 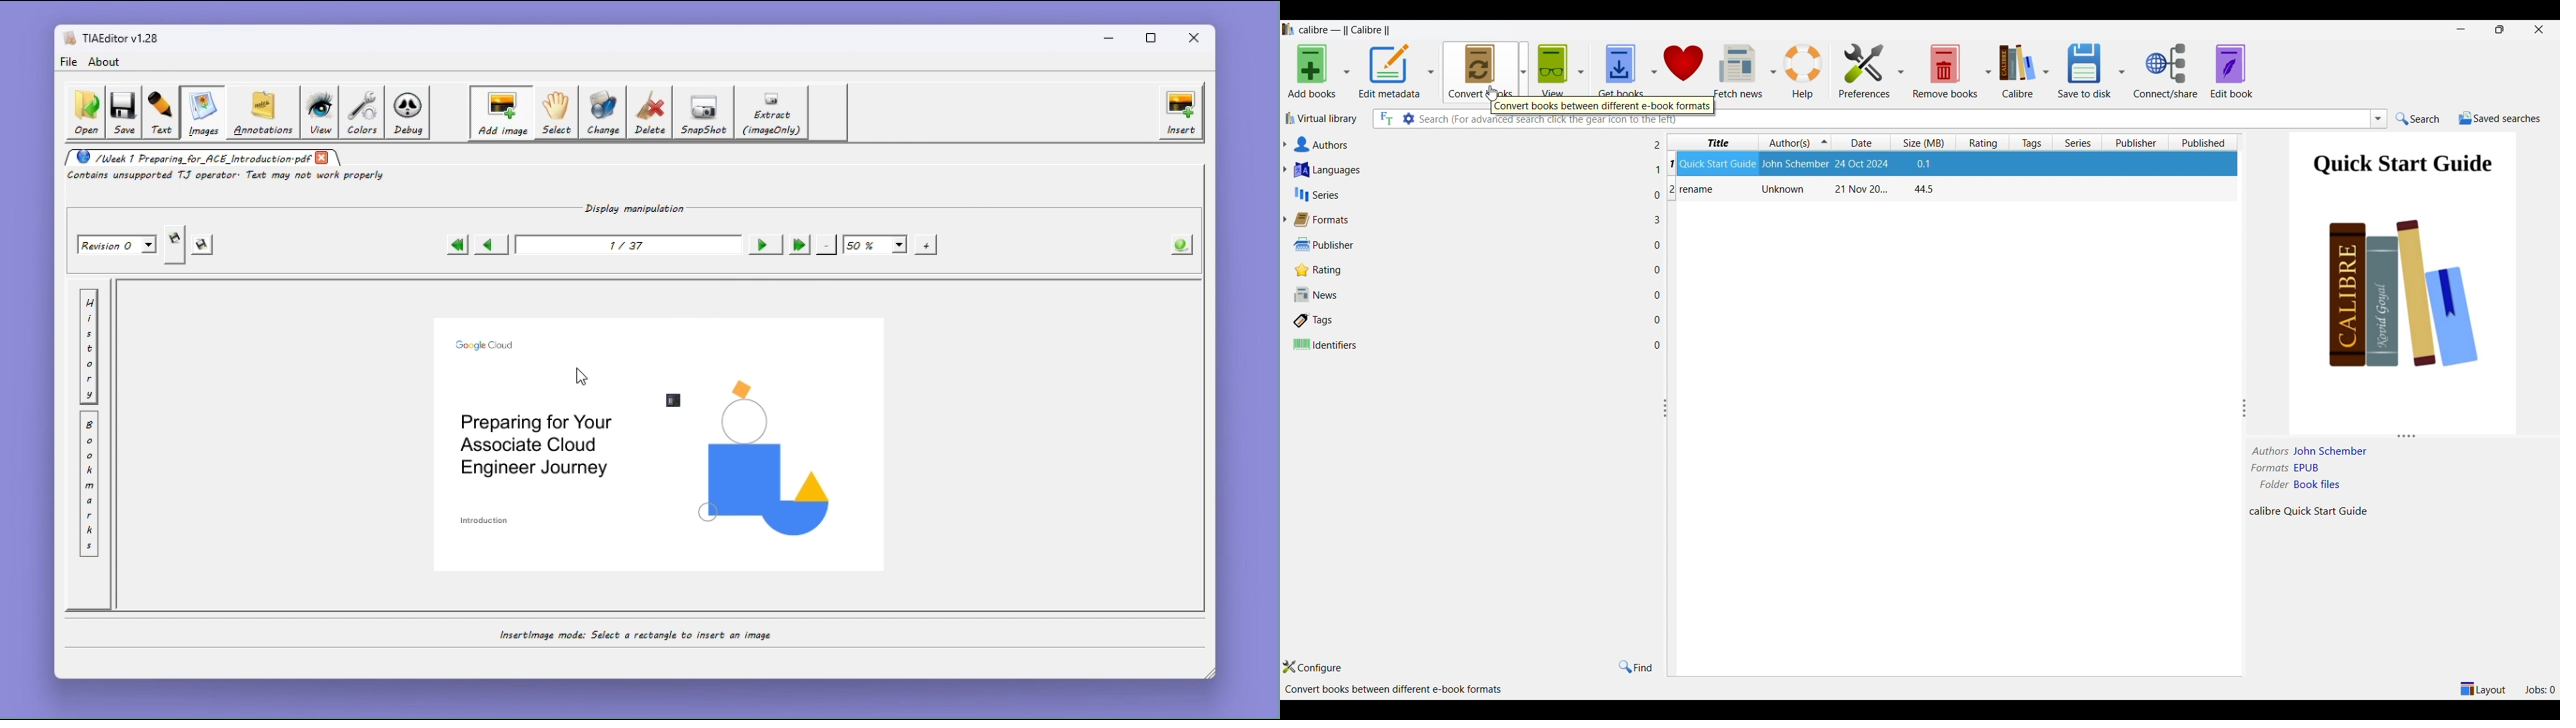 What do you see at coordinates (2481, 688) in the screenshot?
I see `Show/Hide parts of layout` at bounding box center [2481, 688].